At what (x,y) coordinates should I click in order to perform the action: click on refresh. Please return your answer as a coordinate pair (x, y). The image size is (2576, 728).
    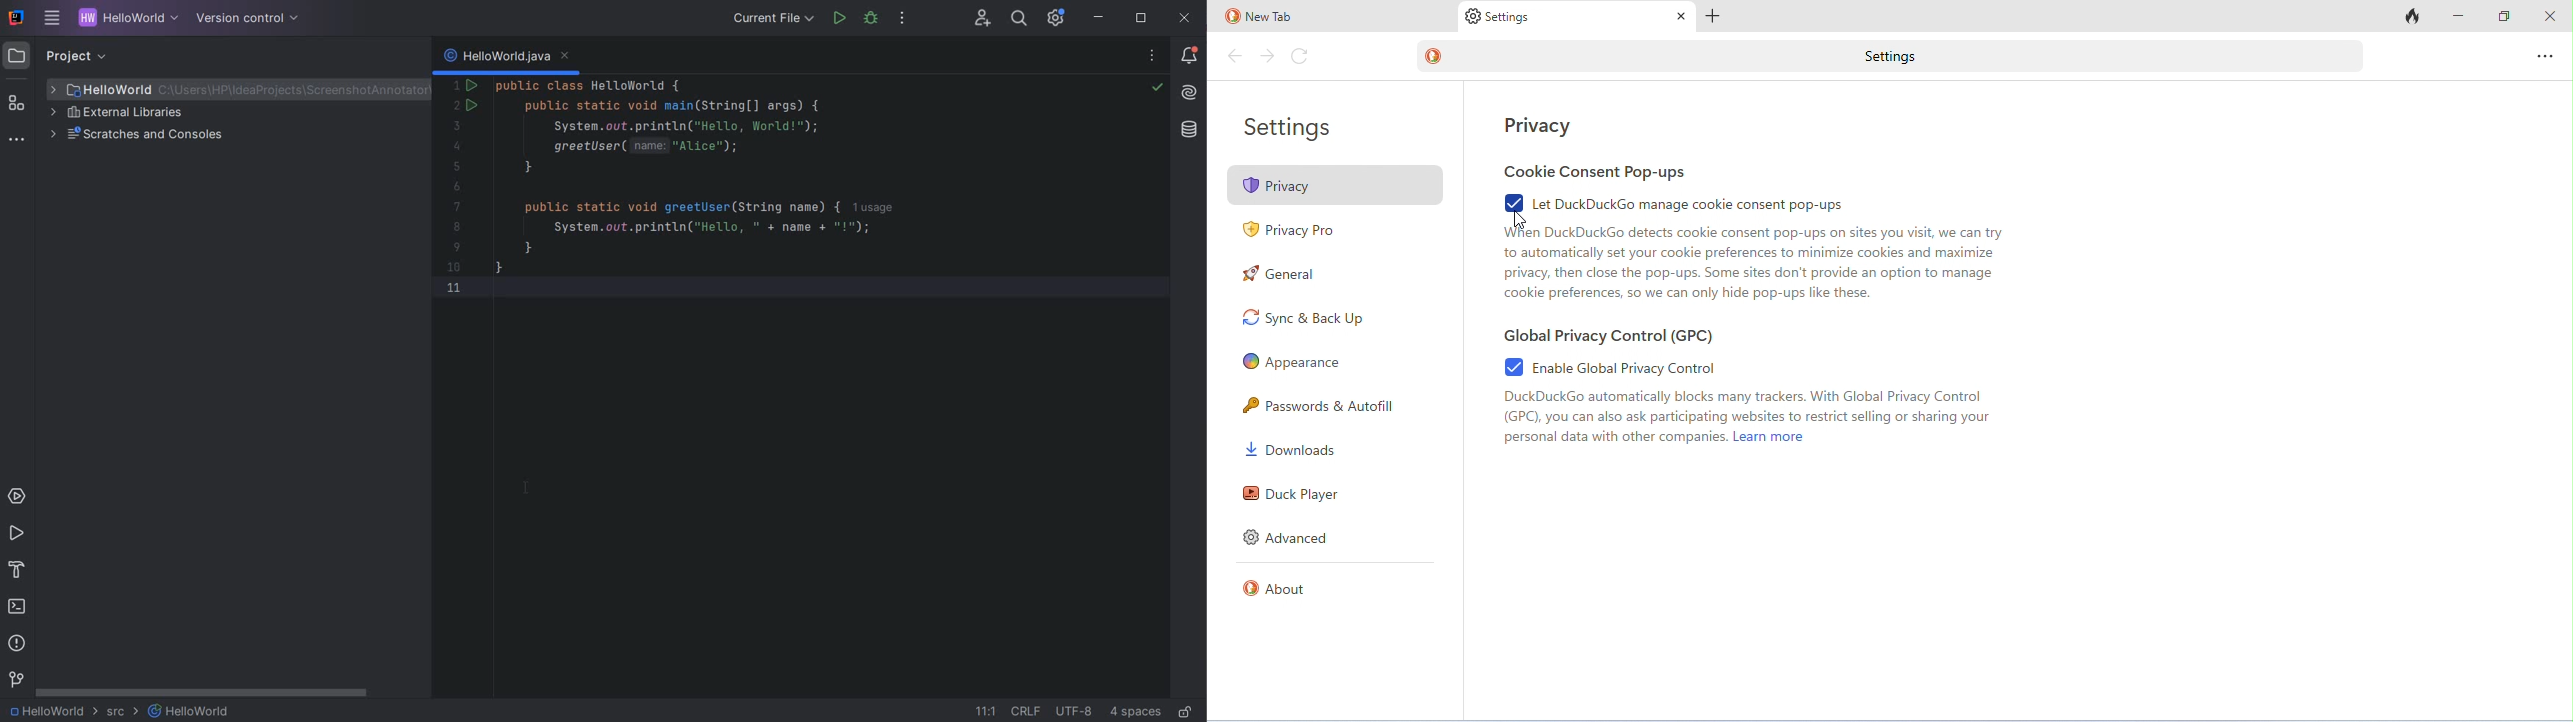
    Looking at the image, I should click on (1301, 57).